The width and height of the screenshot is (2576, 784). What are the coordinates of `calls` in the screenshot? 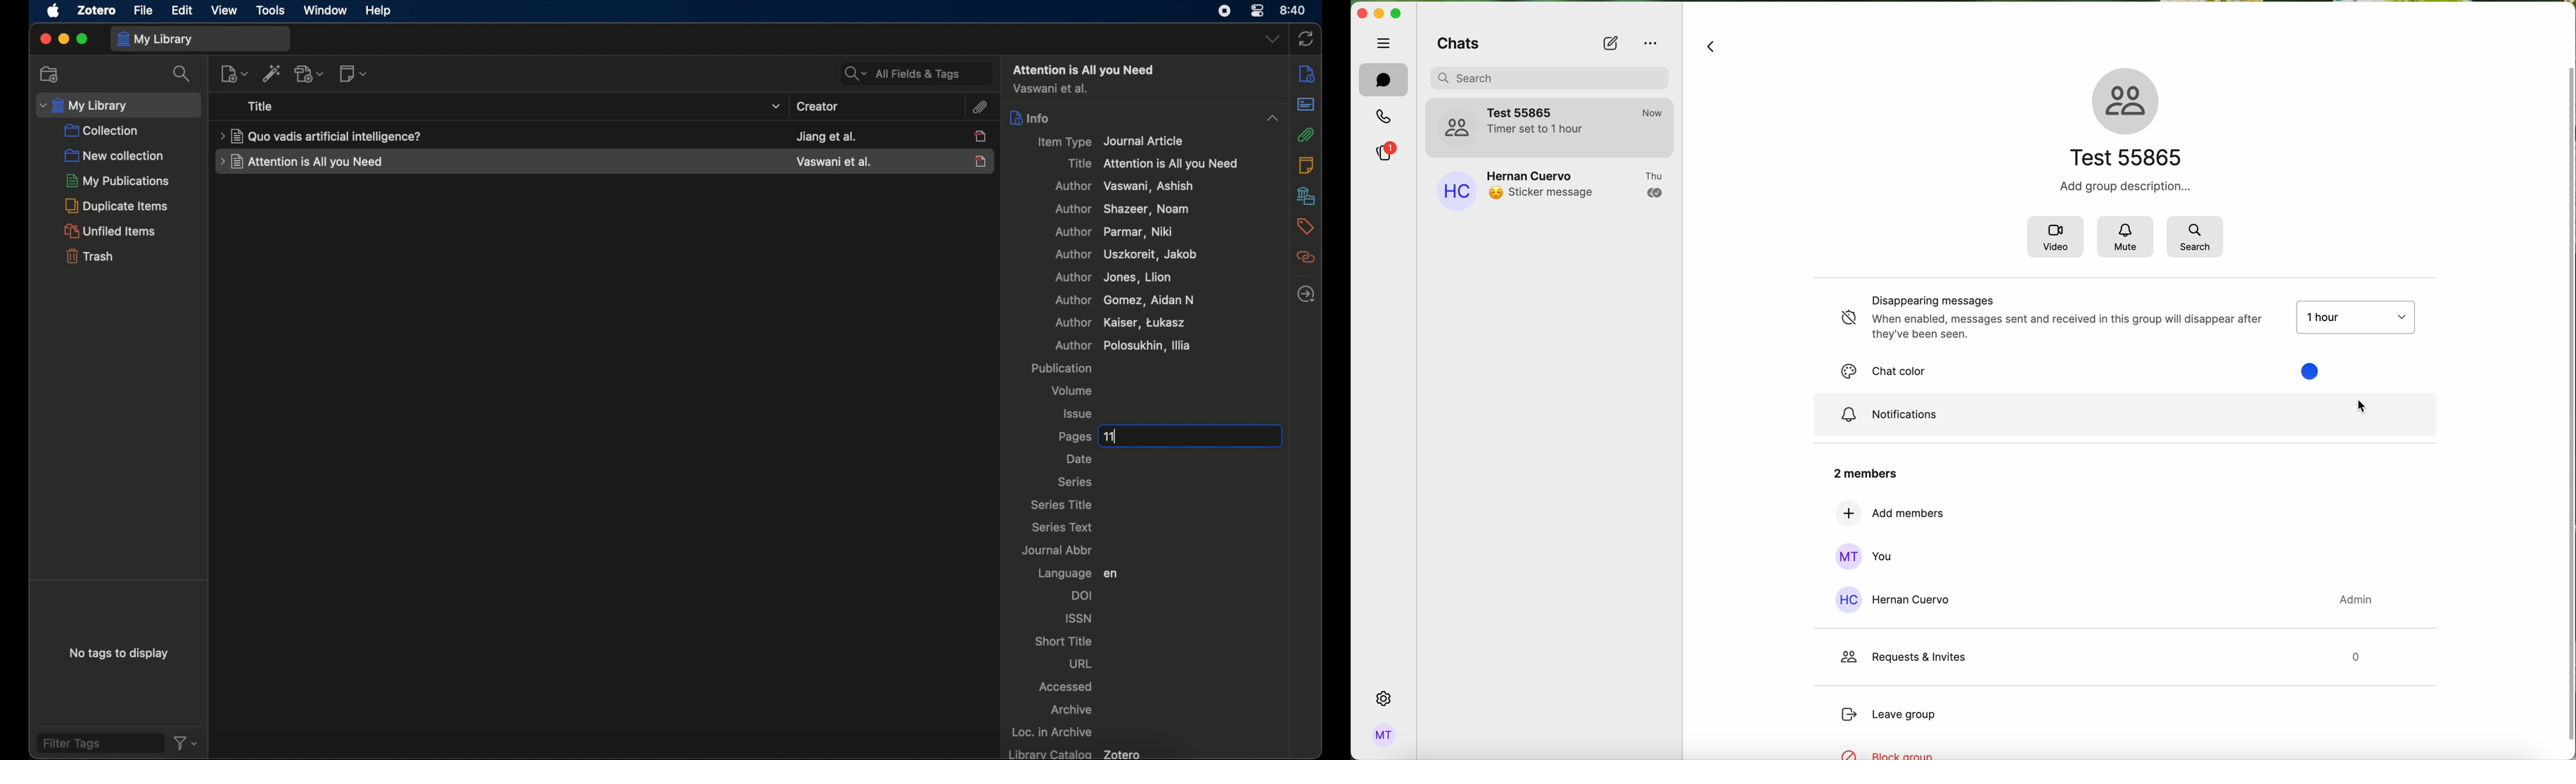 It's located at (1385, 116).